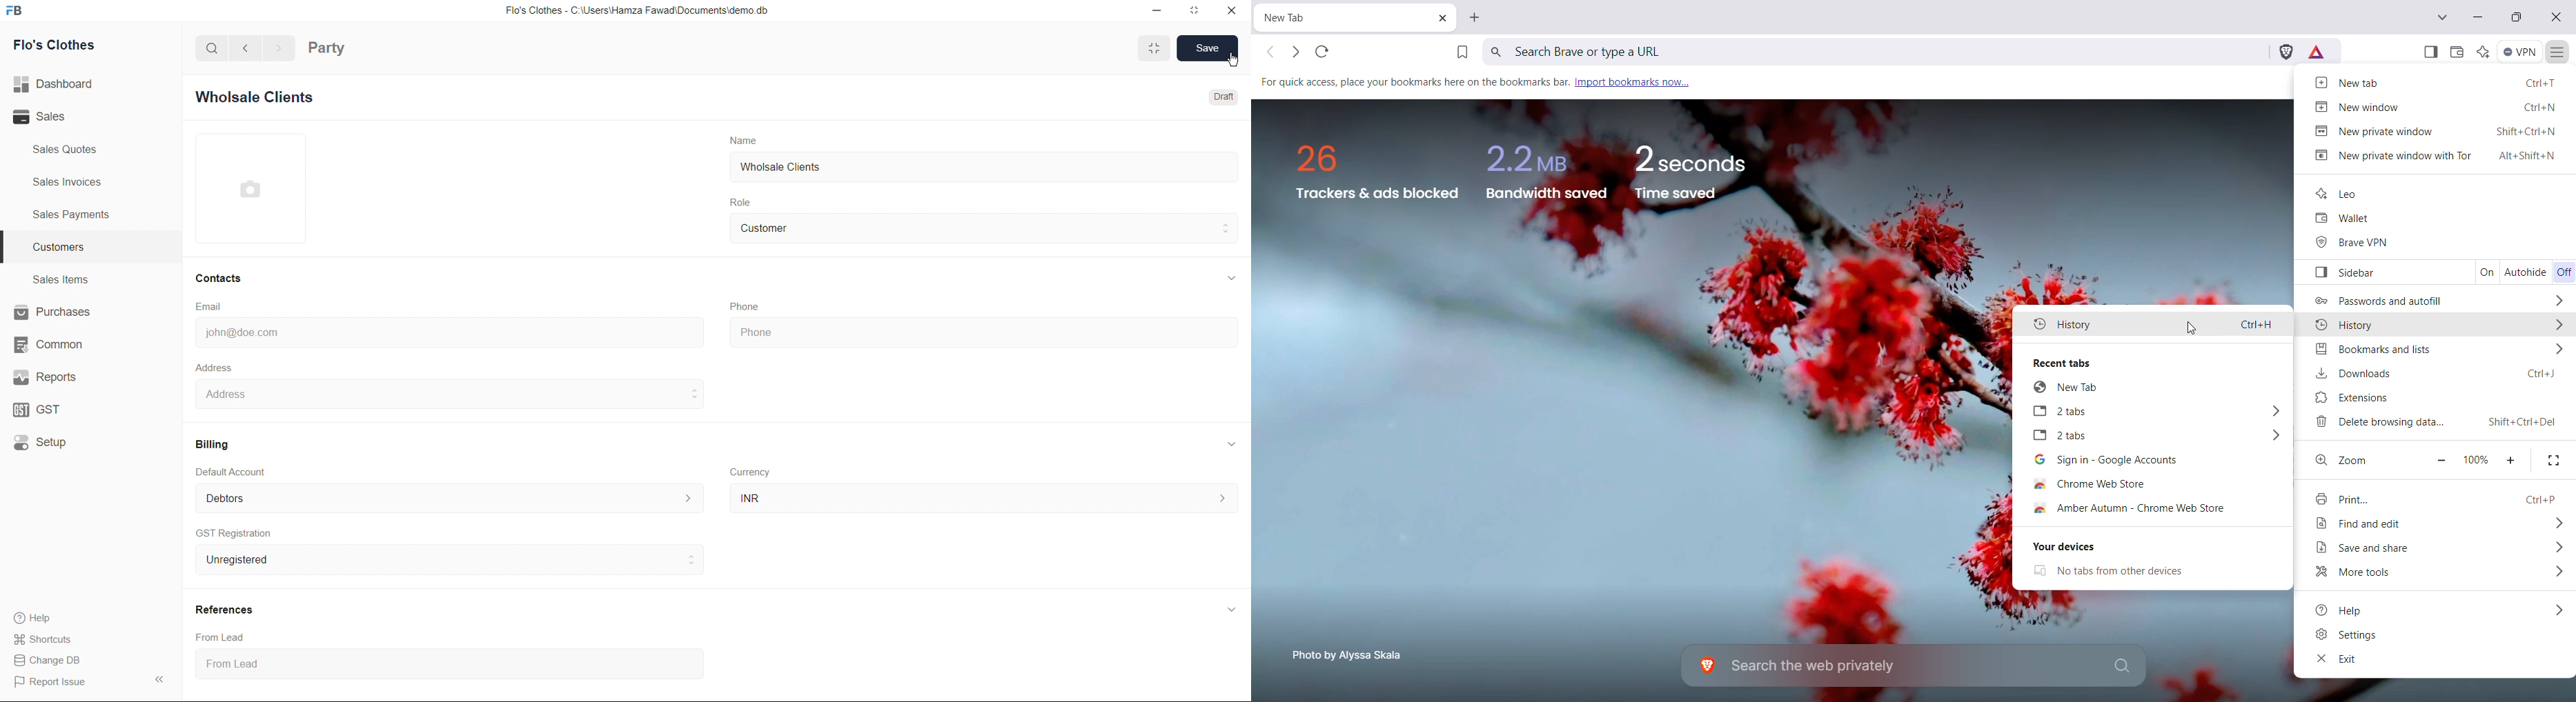  Describe the element at coordinates (2112, 484) in the screenshot. I see `Chrome Web store` at that location.